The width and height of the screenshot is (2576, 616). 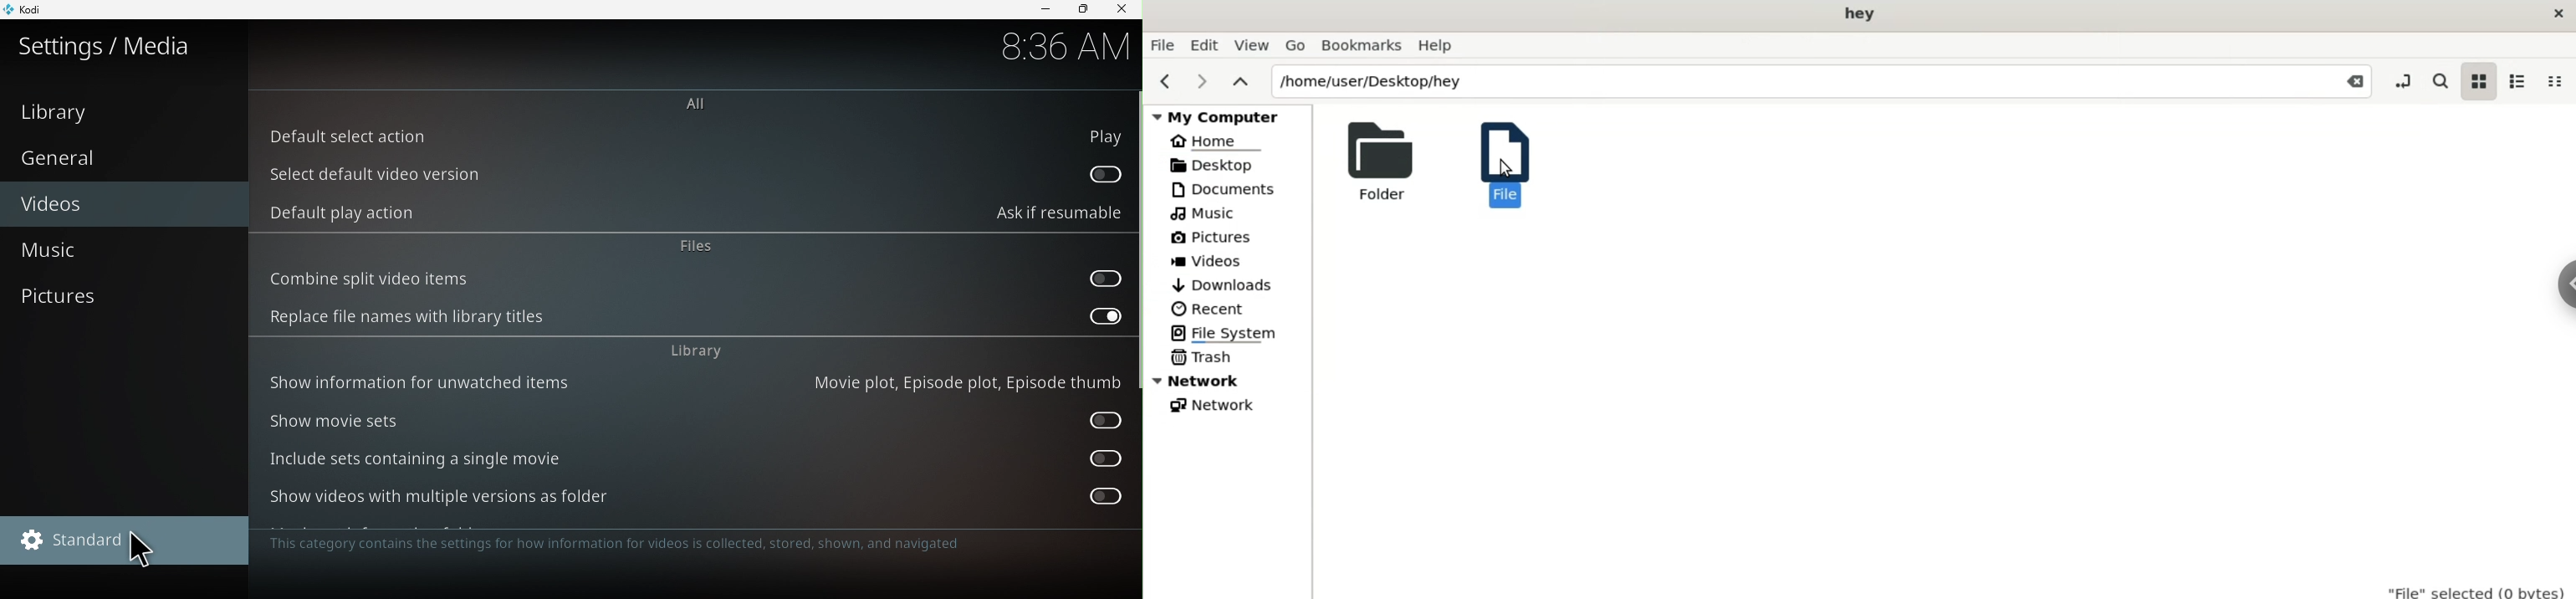 What do you see at coordinates (128, 541) in the screenshot?
I see `Standard ` at bounding box center [128, 541].